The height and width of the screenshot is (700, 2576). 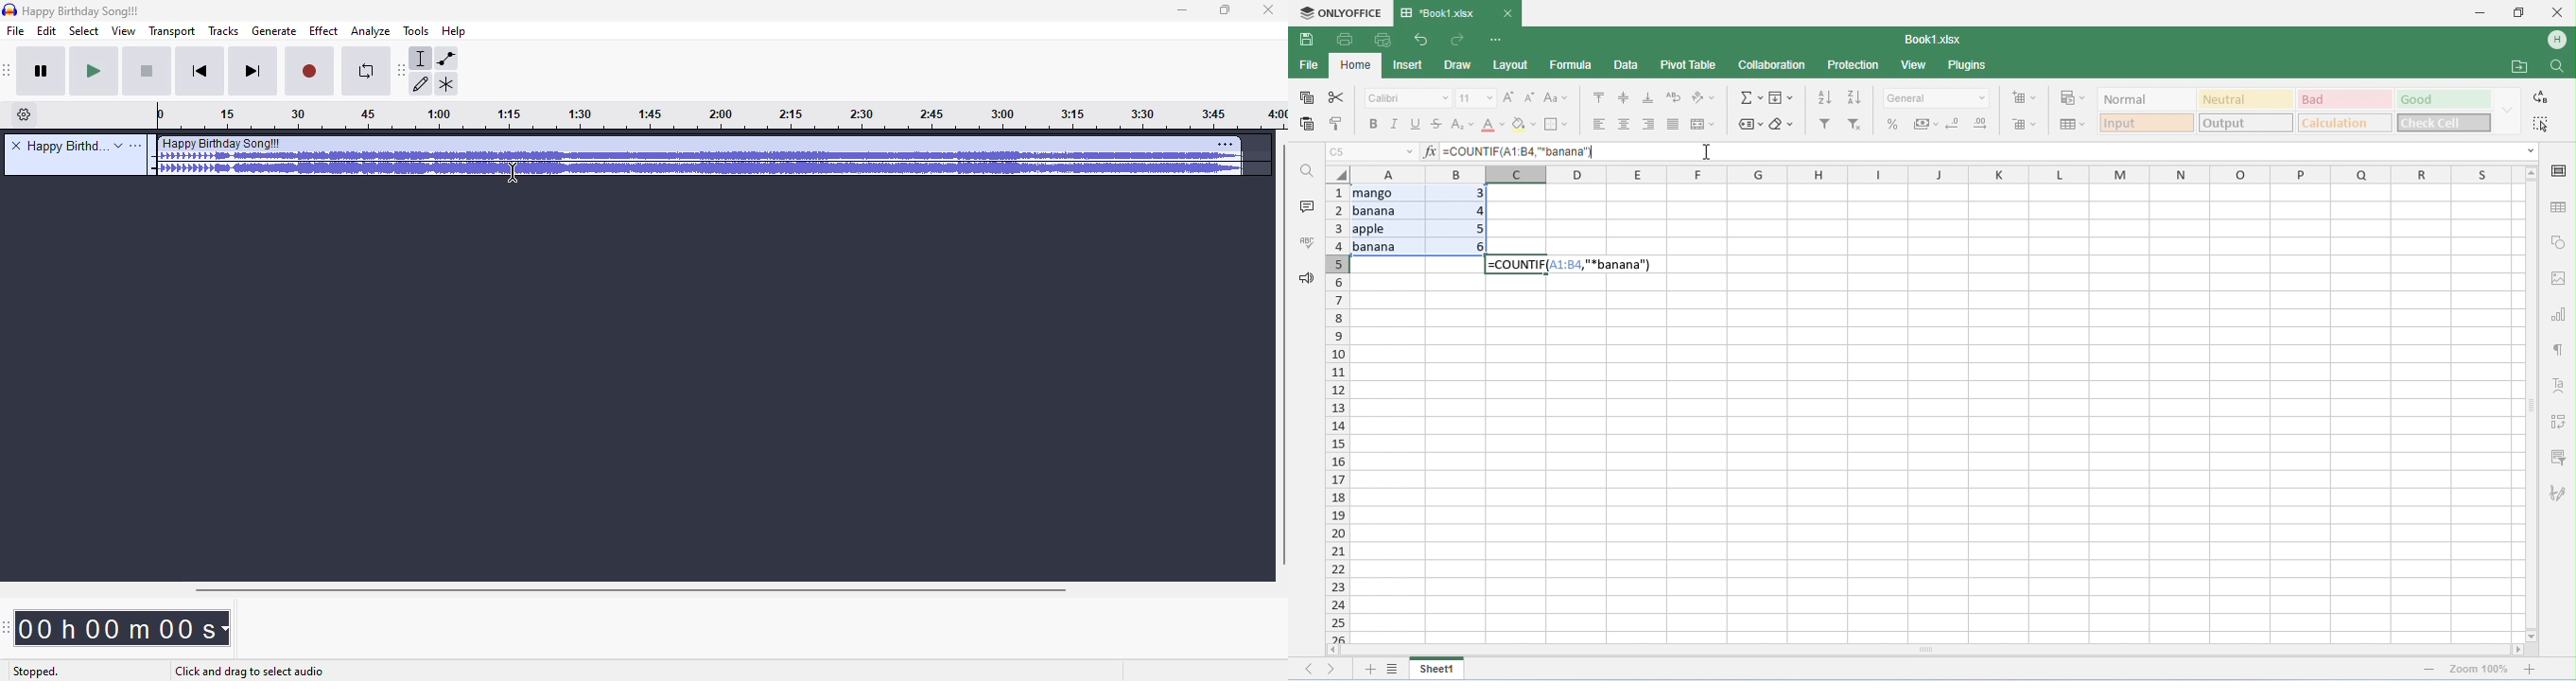 What do you see at coordinates (1308, 277) in the screenshot?
I see `feedback and support` at bounding box center [1308, 277].